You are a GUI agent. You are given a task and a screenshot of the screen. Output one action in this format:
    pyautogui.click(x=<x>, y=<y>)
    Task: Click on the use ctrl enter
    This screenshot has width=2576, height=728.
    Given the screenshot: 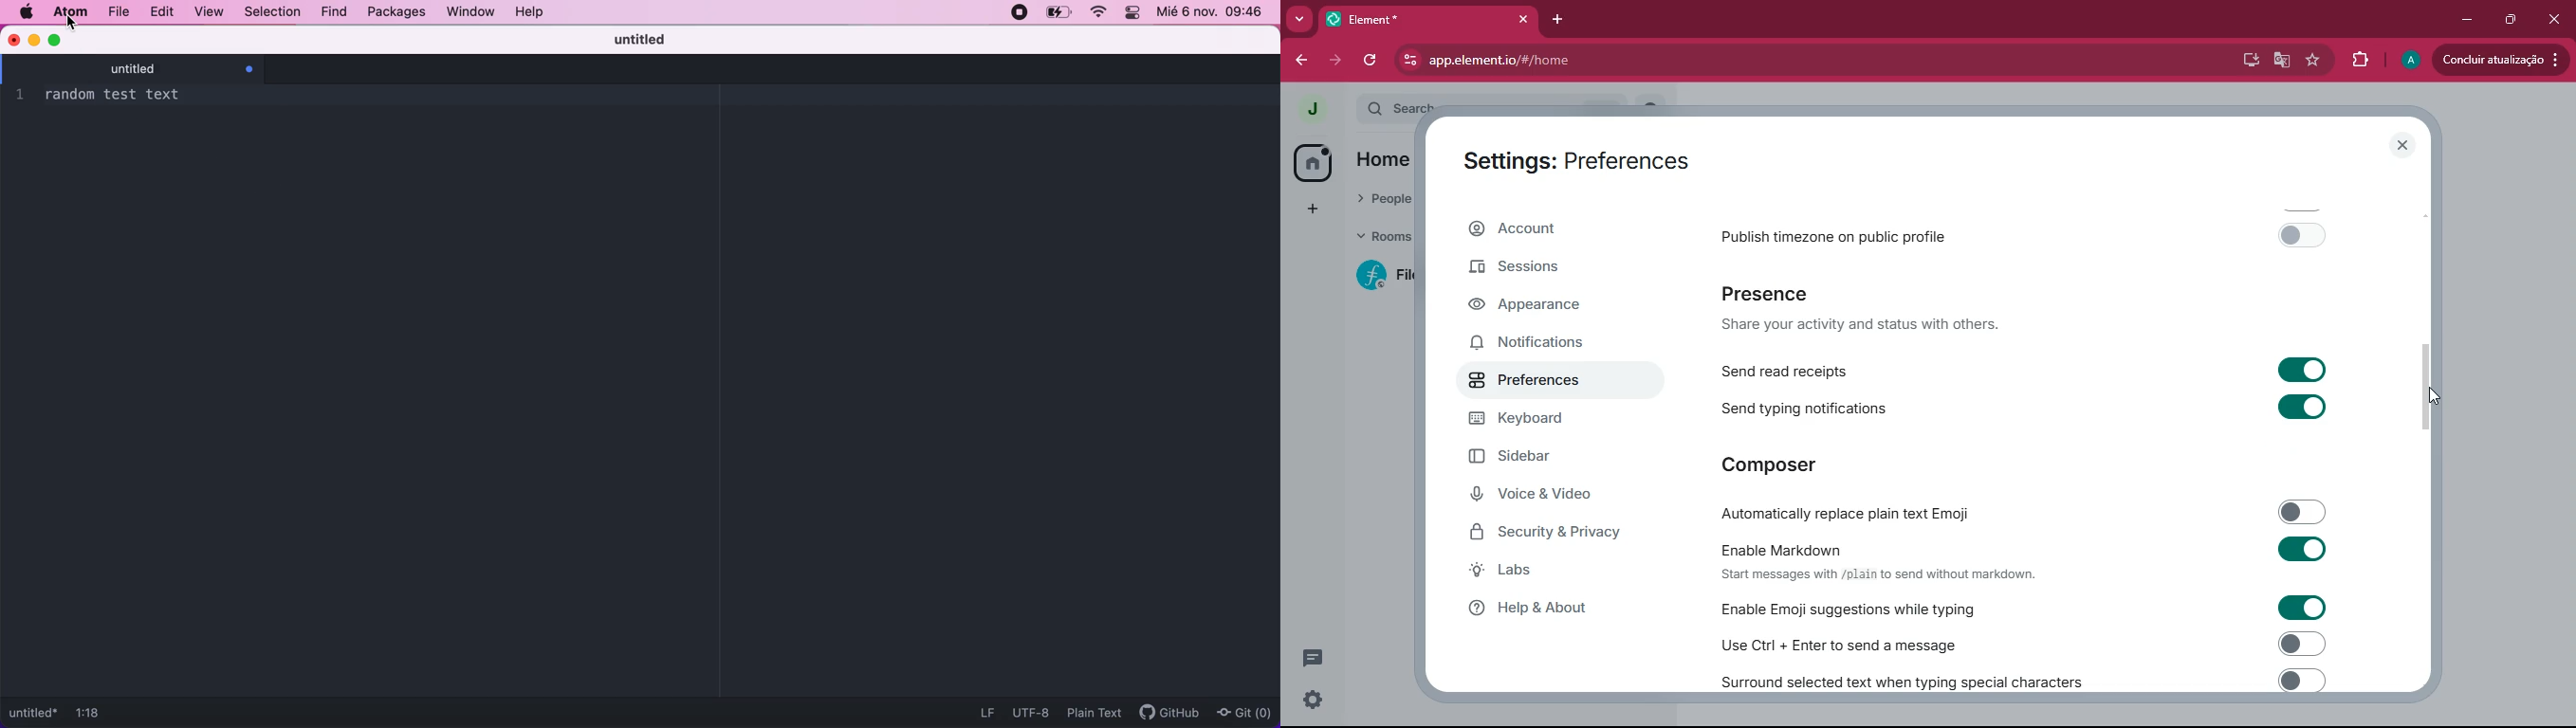 What is the action you would take?
    pyautogui.click(x=2016, y=643)
    